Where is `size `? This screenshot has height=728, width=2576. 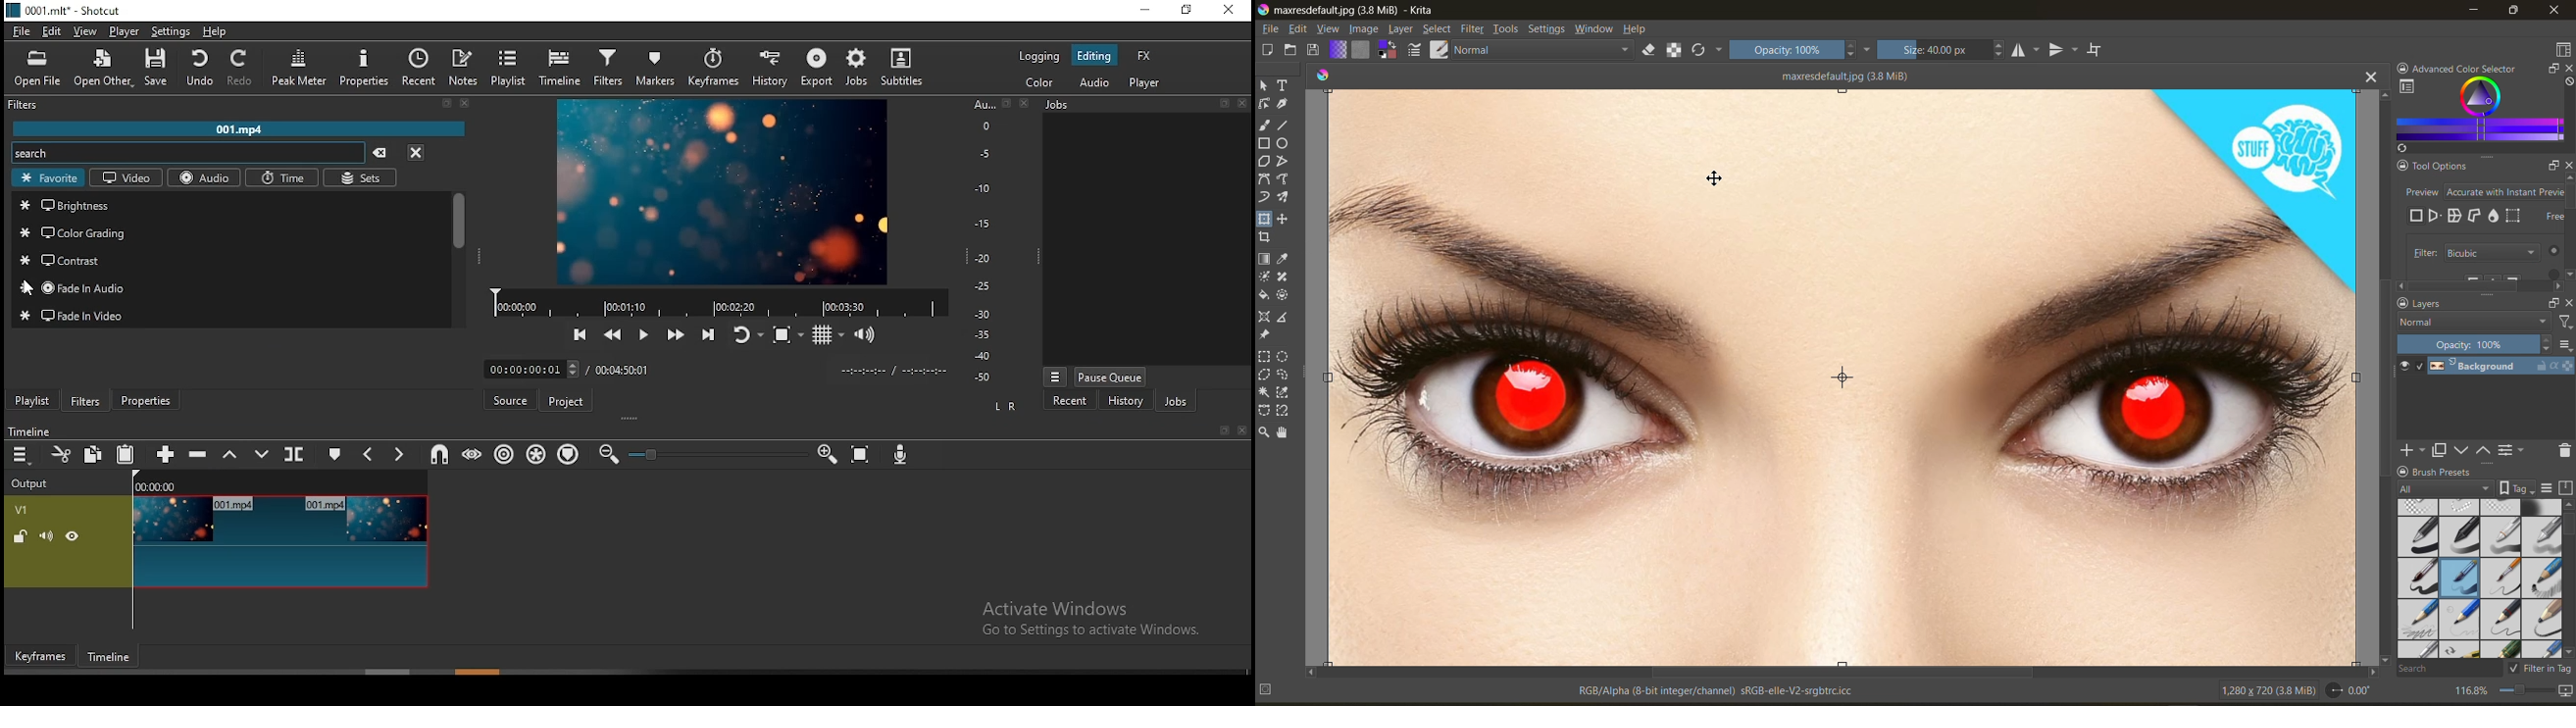 size  is located at coordinates (1941, 50).